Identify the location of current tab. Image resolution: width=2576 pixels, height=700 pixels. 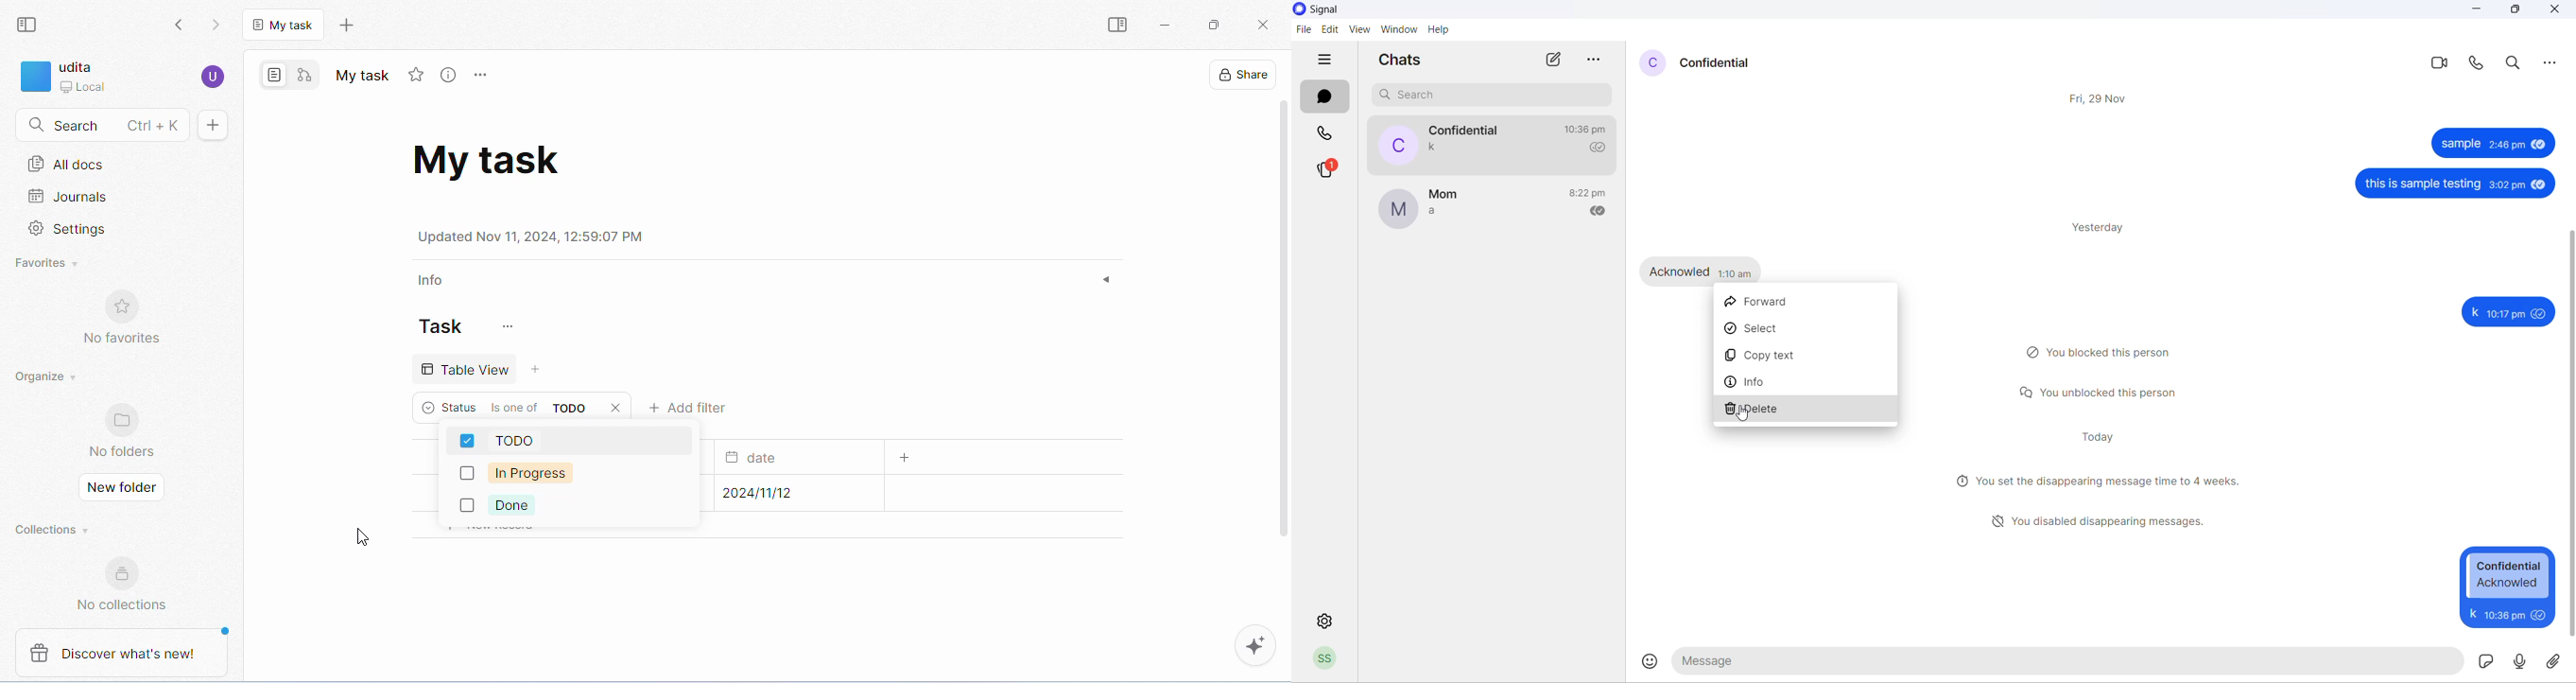
(285, 24).